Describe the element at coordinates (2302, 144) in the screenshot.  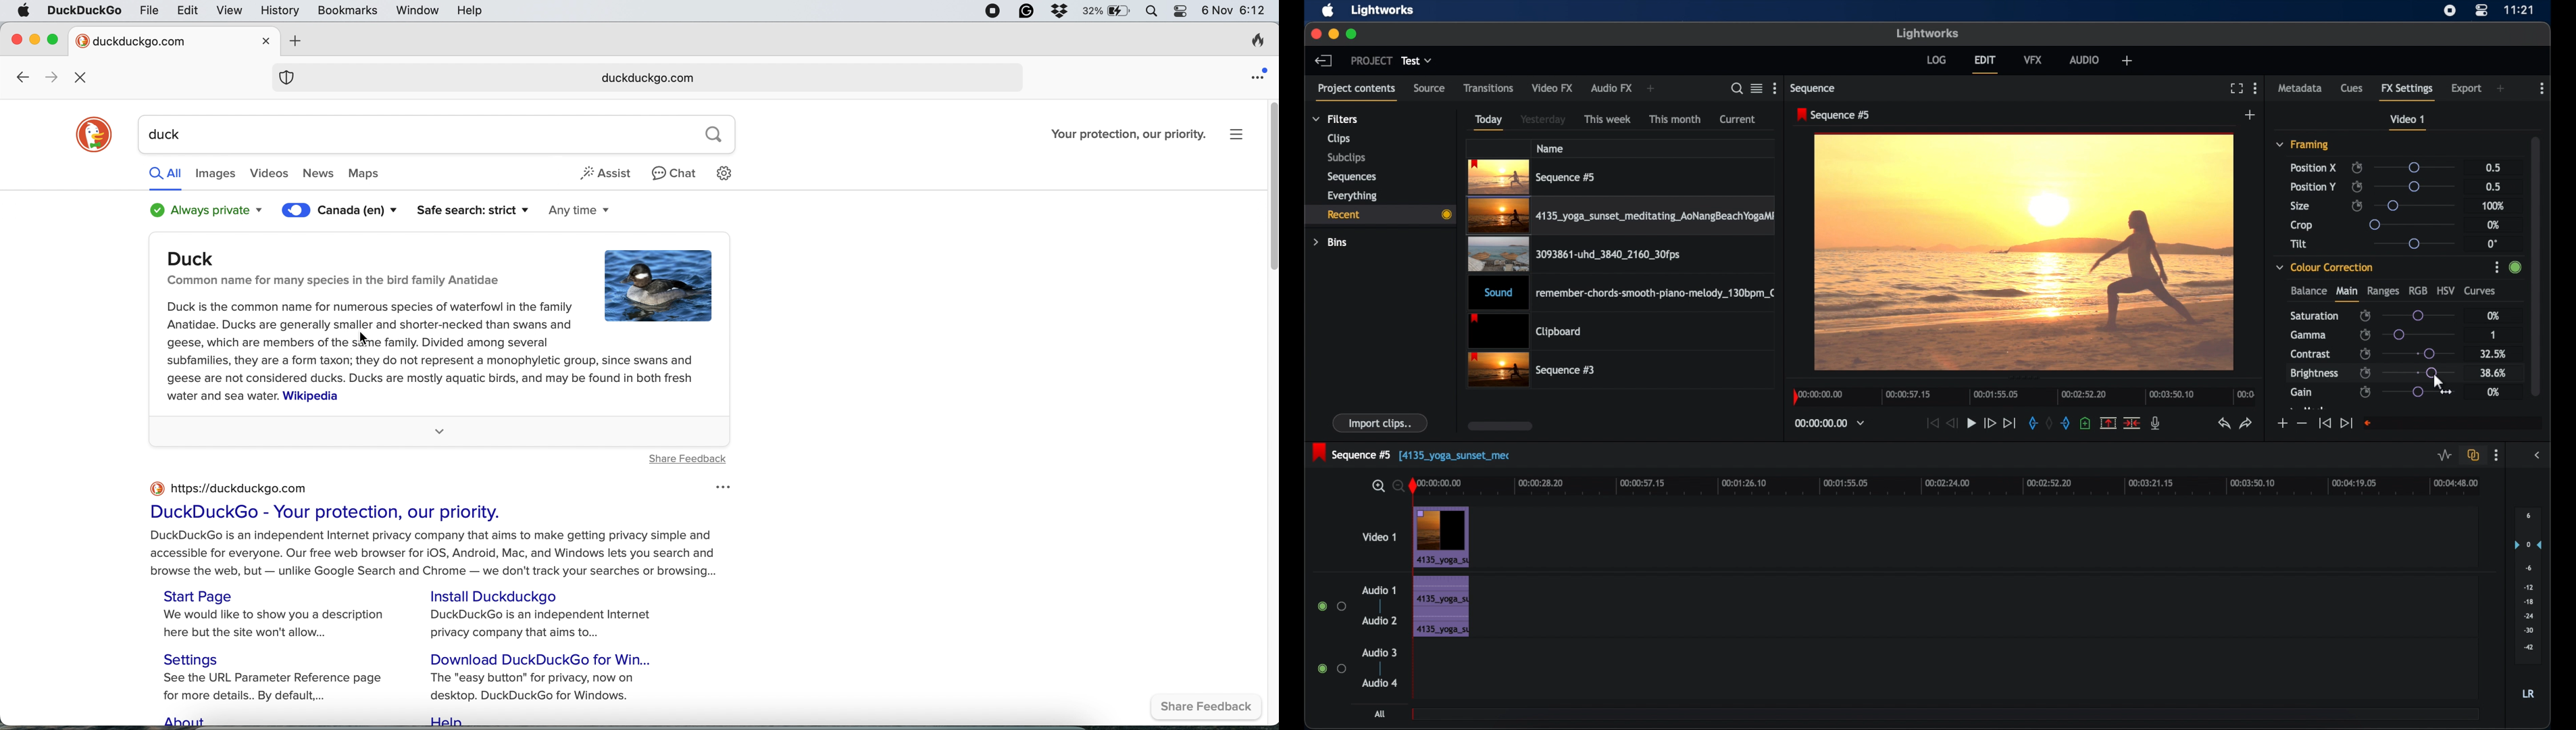
I see `framing` at that location.